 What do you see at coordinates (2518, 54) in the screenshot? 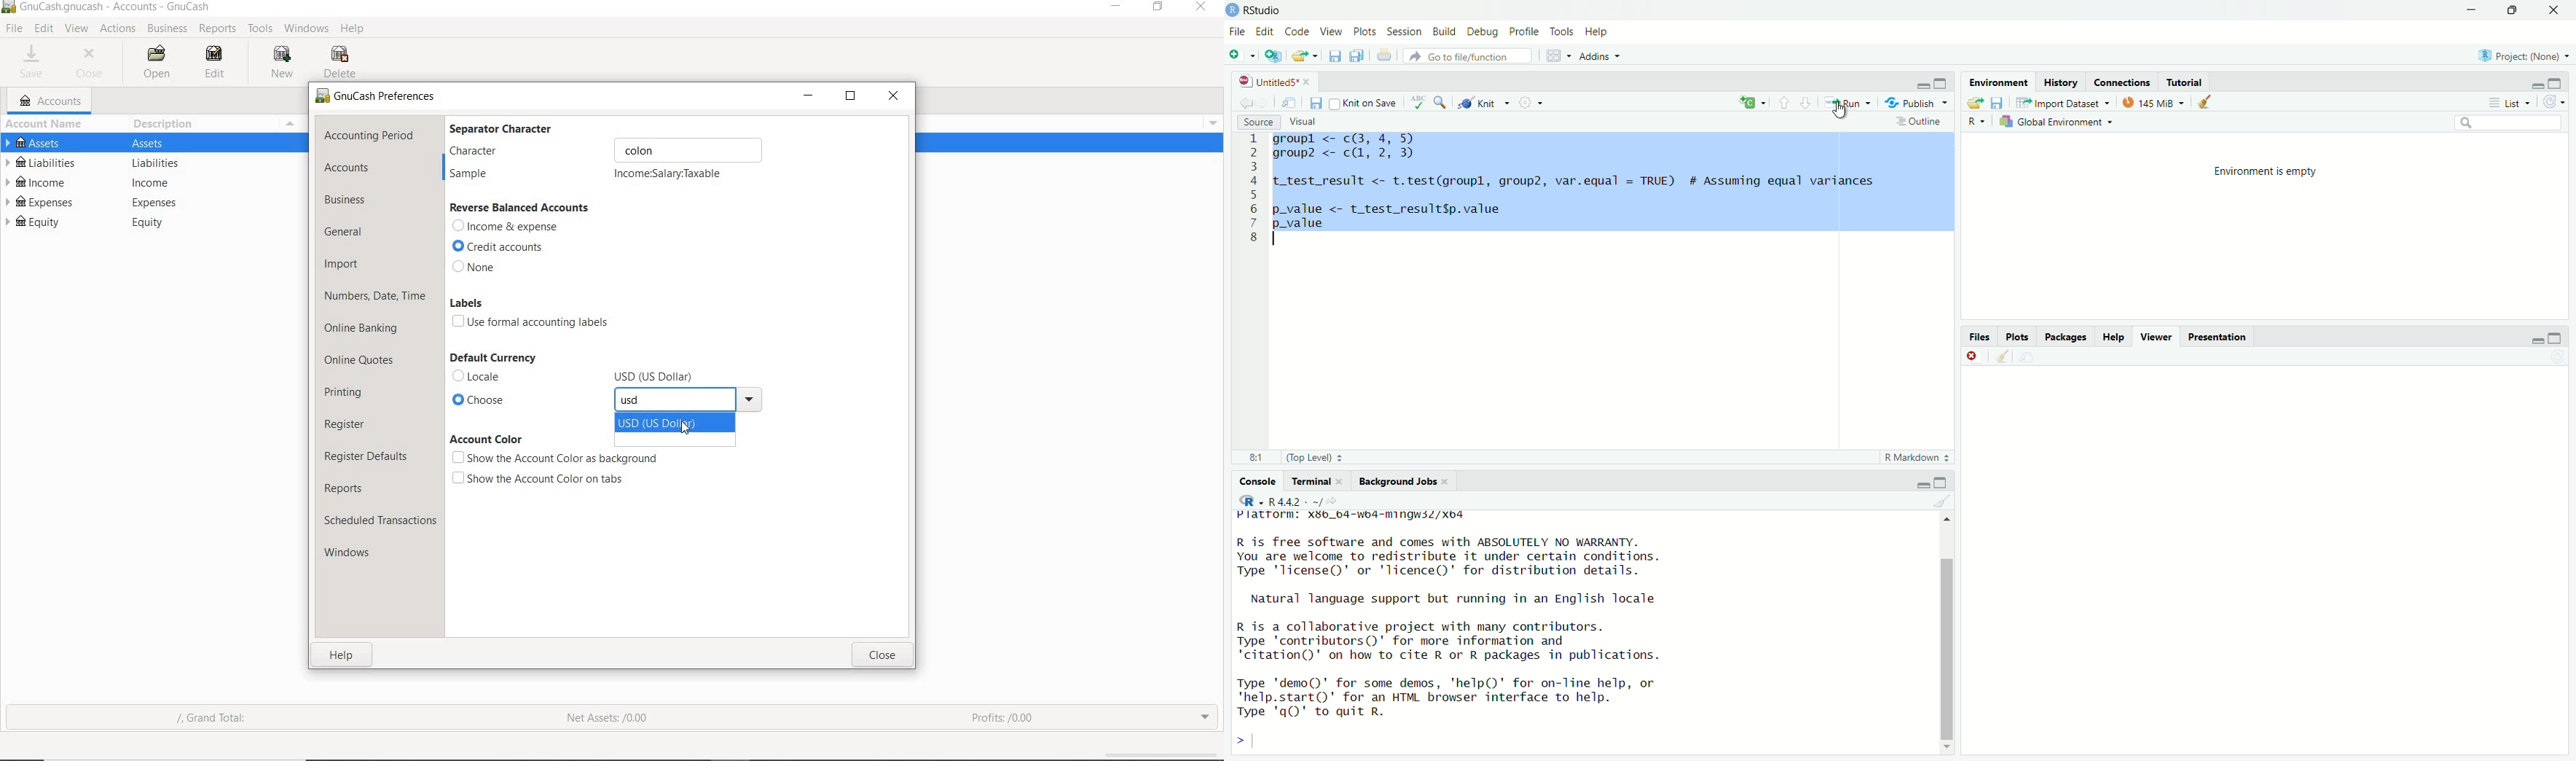
I see `RB) Project: (None) ` at bounding box center [2518, 54].